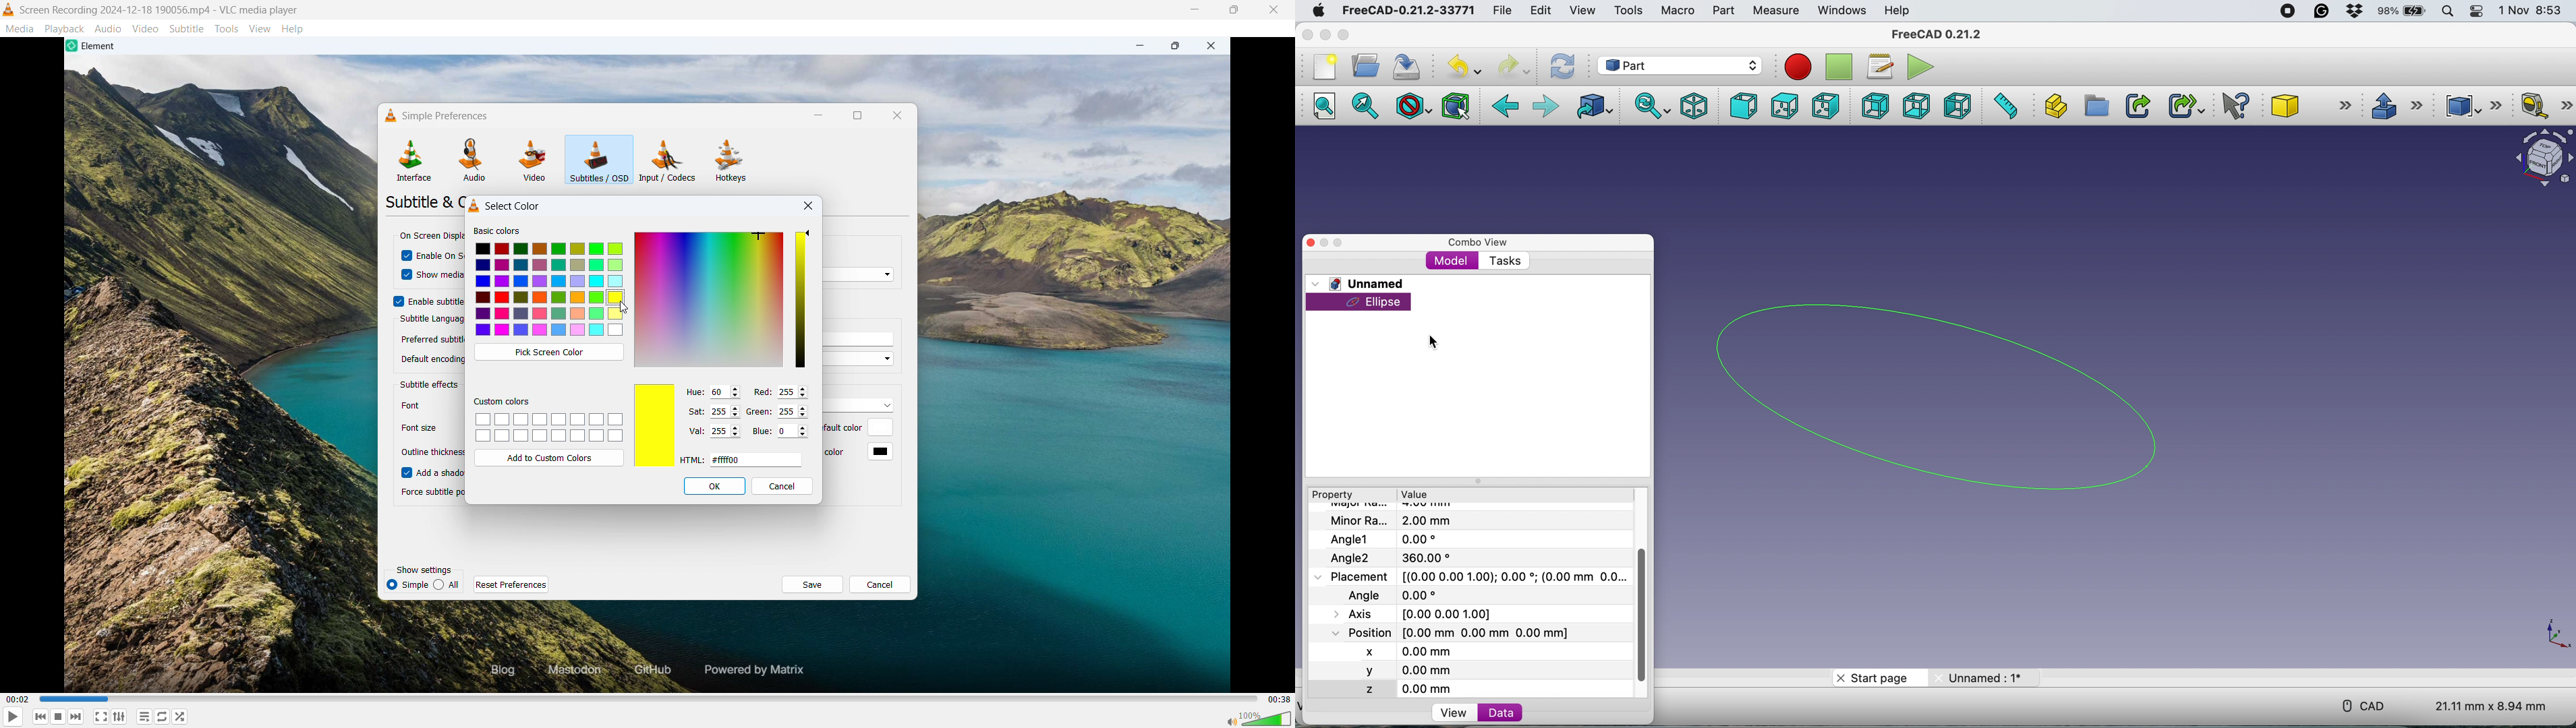 Image resolution: width=2576 pixels, height=728 pixels. I want to click on tools, so click(1629, 11).